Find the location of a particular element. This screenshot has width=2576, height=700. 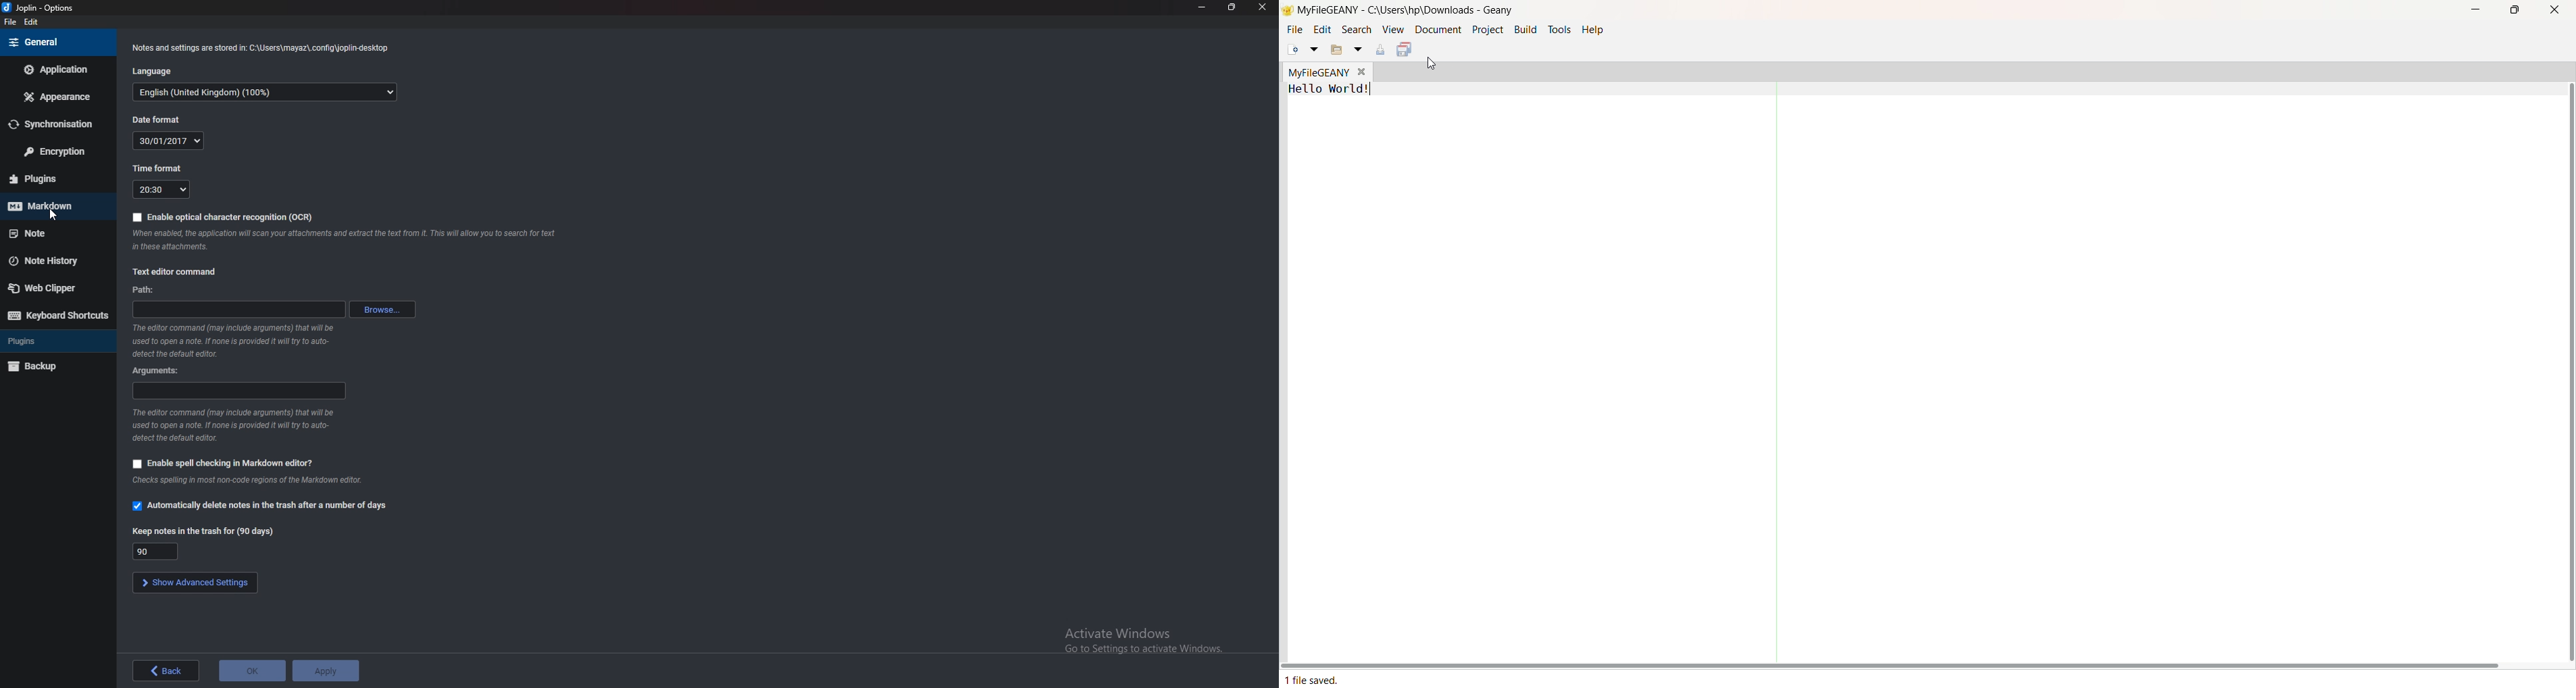

Keyboard shortcuts is located at coordinates (58, 315).